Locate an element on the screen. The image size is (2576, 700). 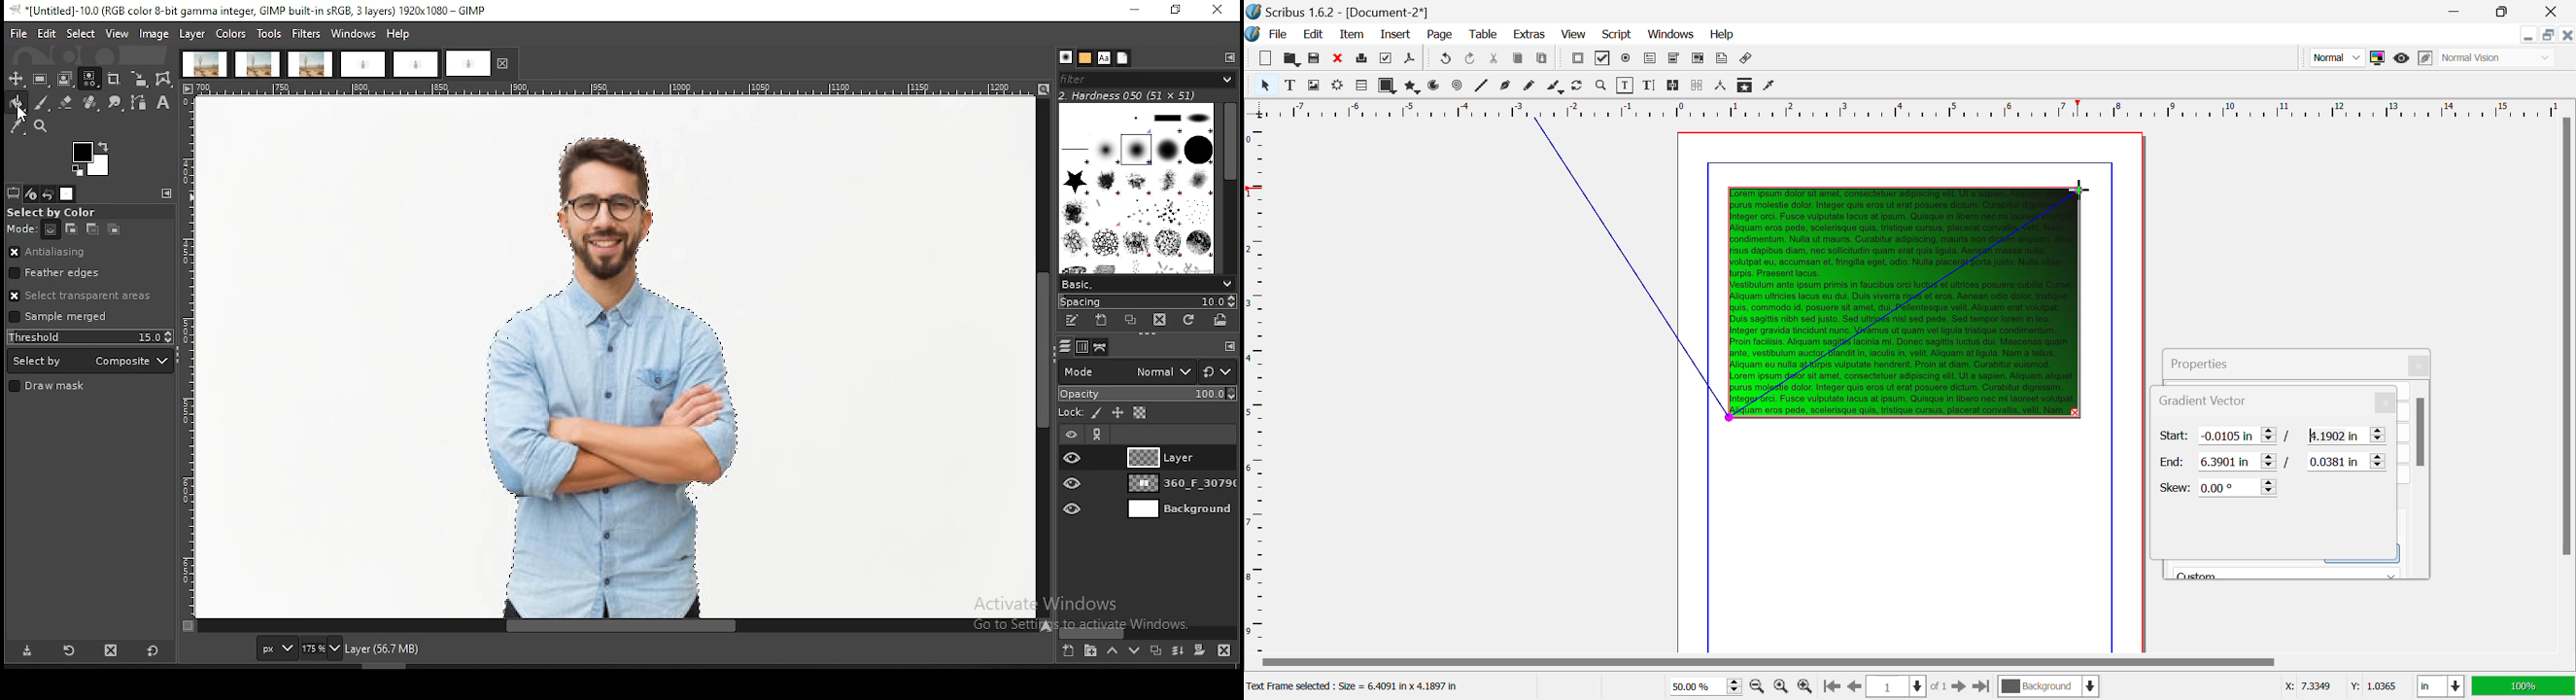
spacing is located at coordinates (1145, 302).